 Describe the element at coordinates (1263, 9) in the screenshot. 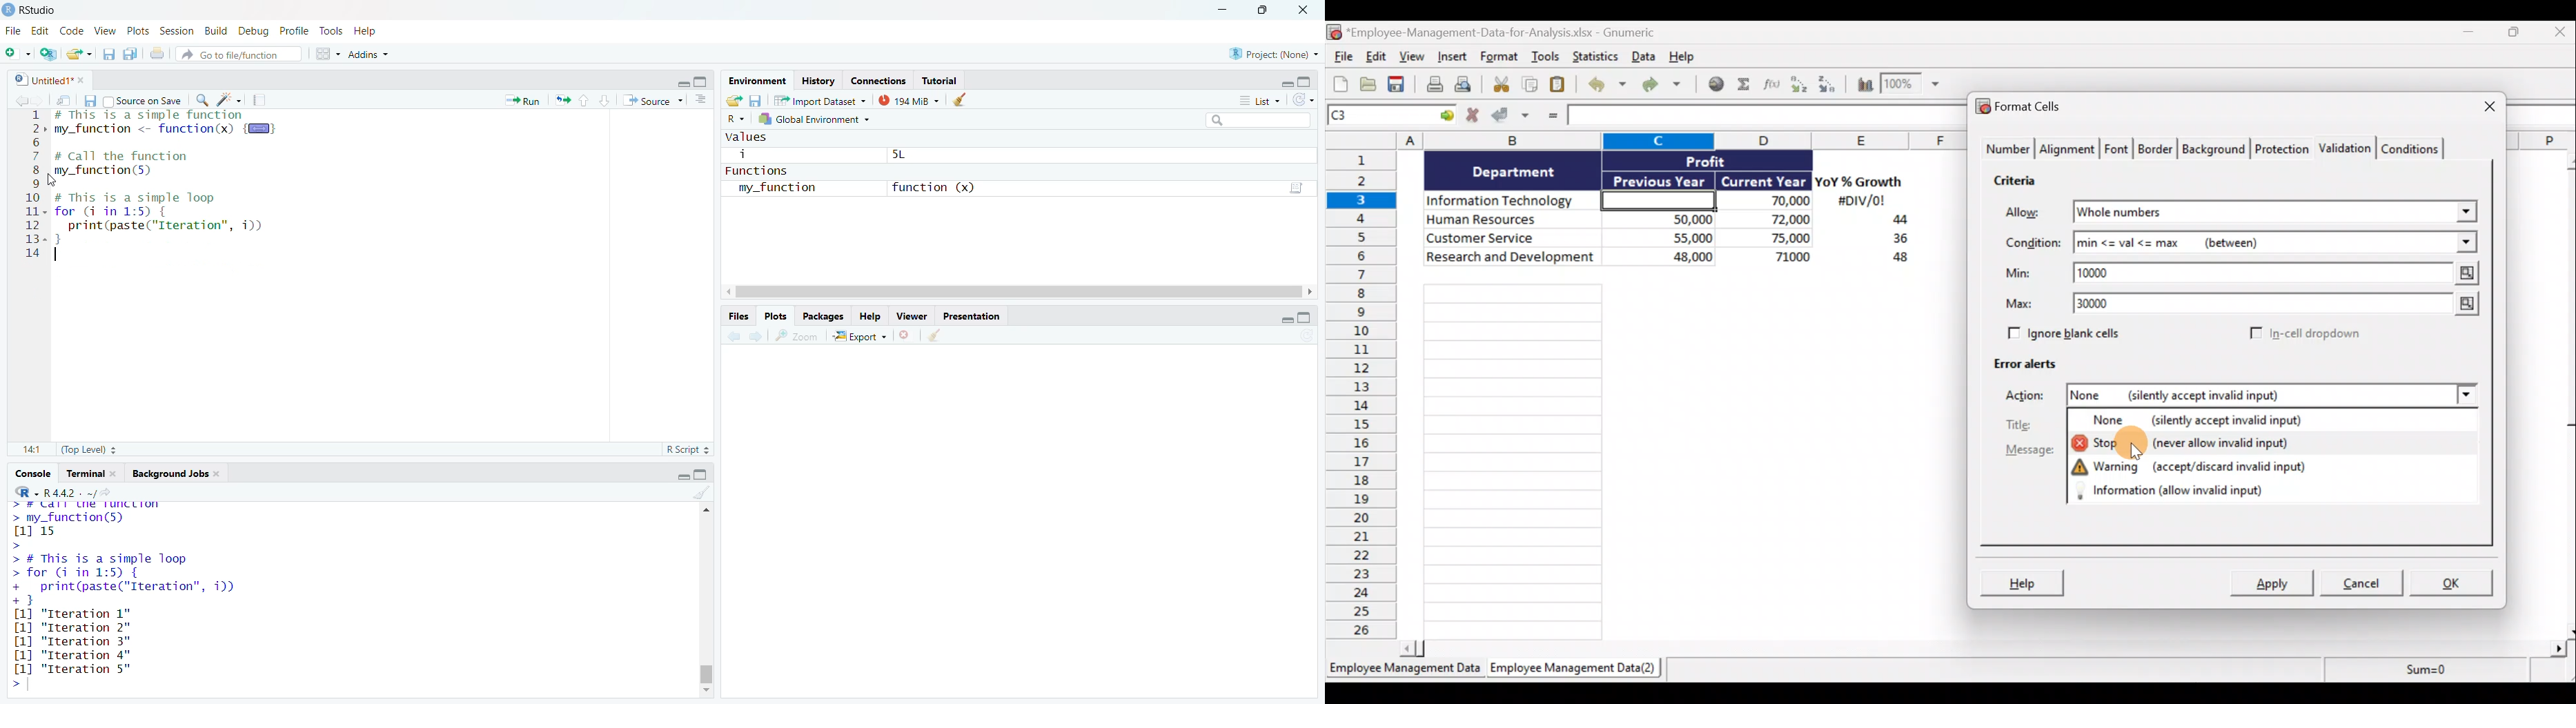

I see `maximize` at that location.